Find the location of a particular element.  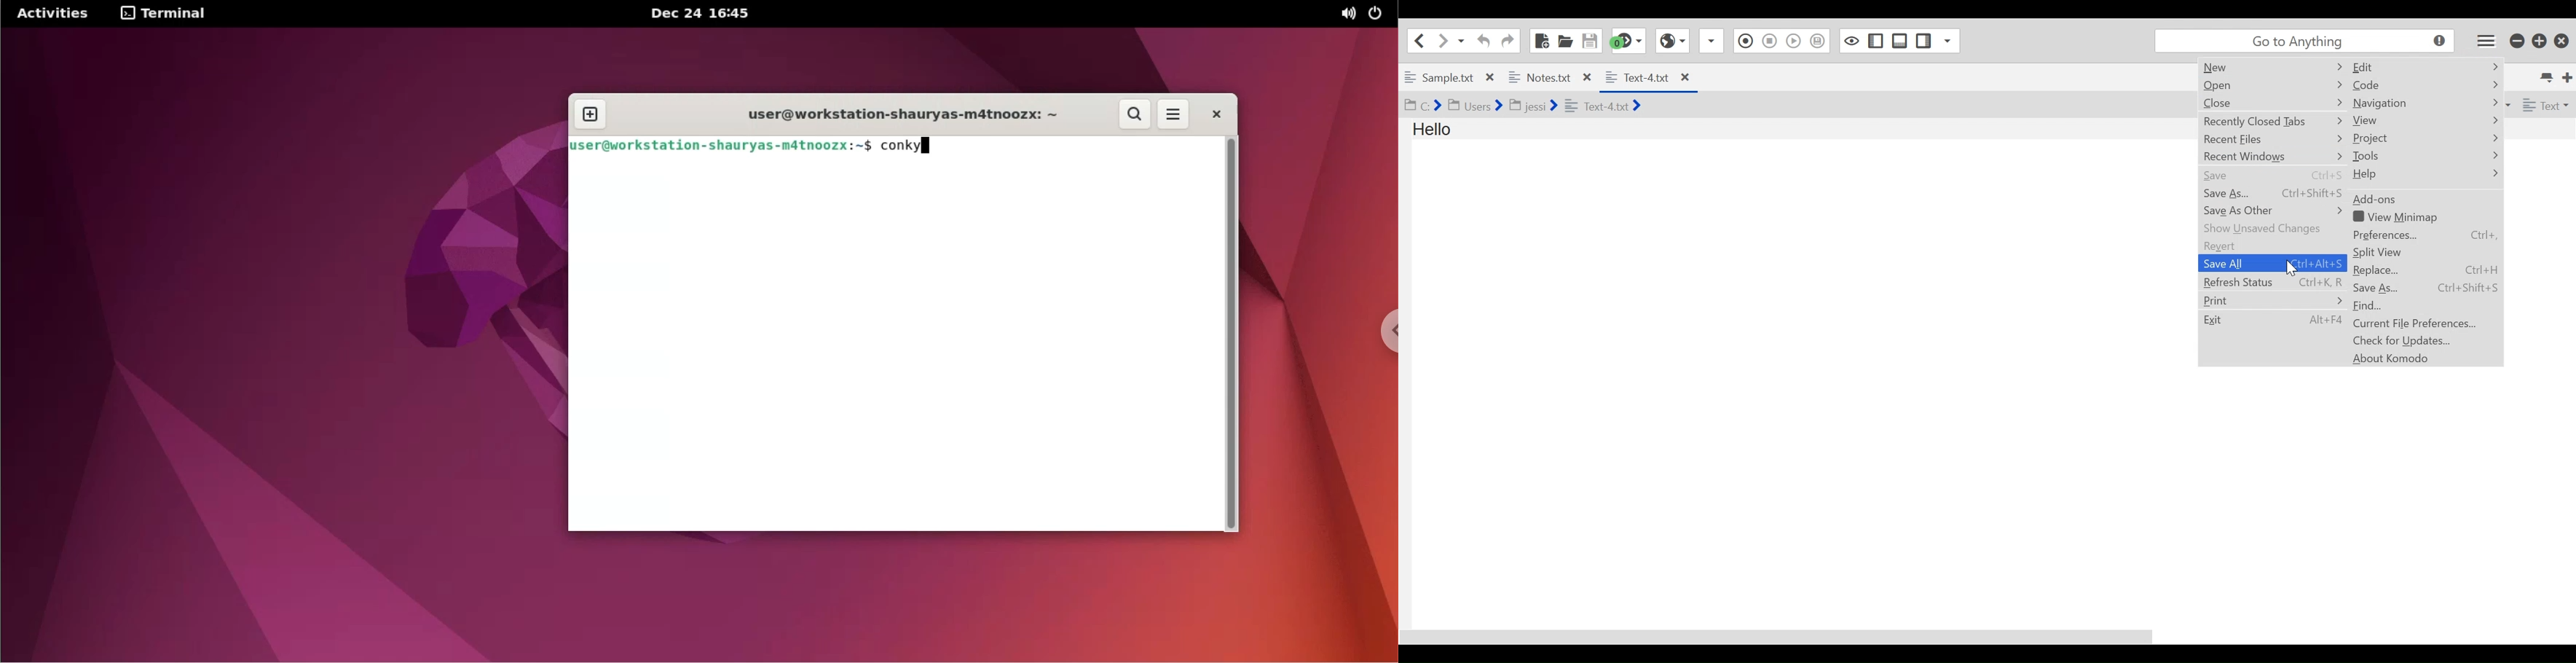

Search is located at coordinates (2306, 41).